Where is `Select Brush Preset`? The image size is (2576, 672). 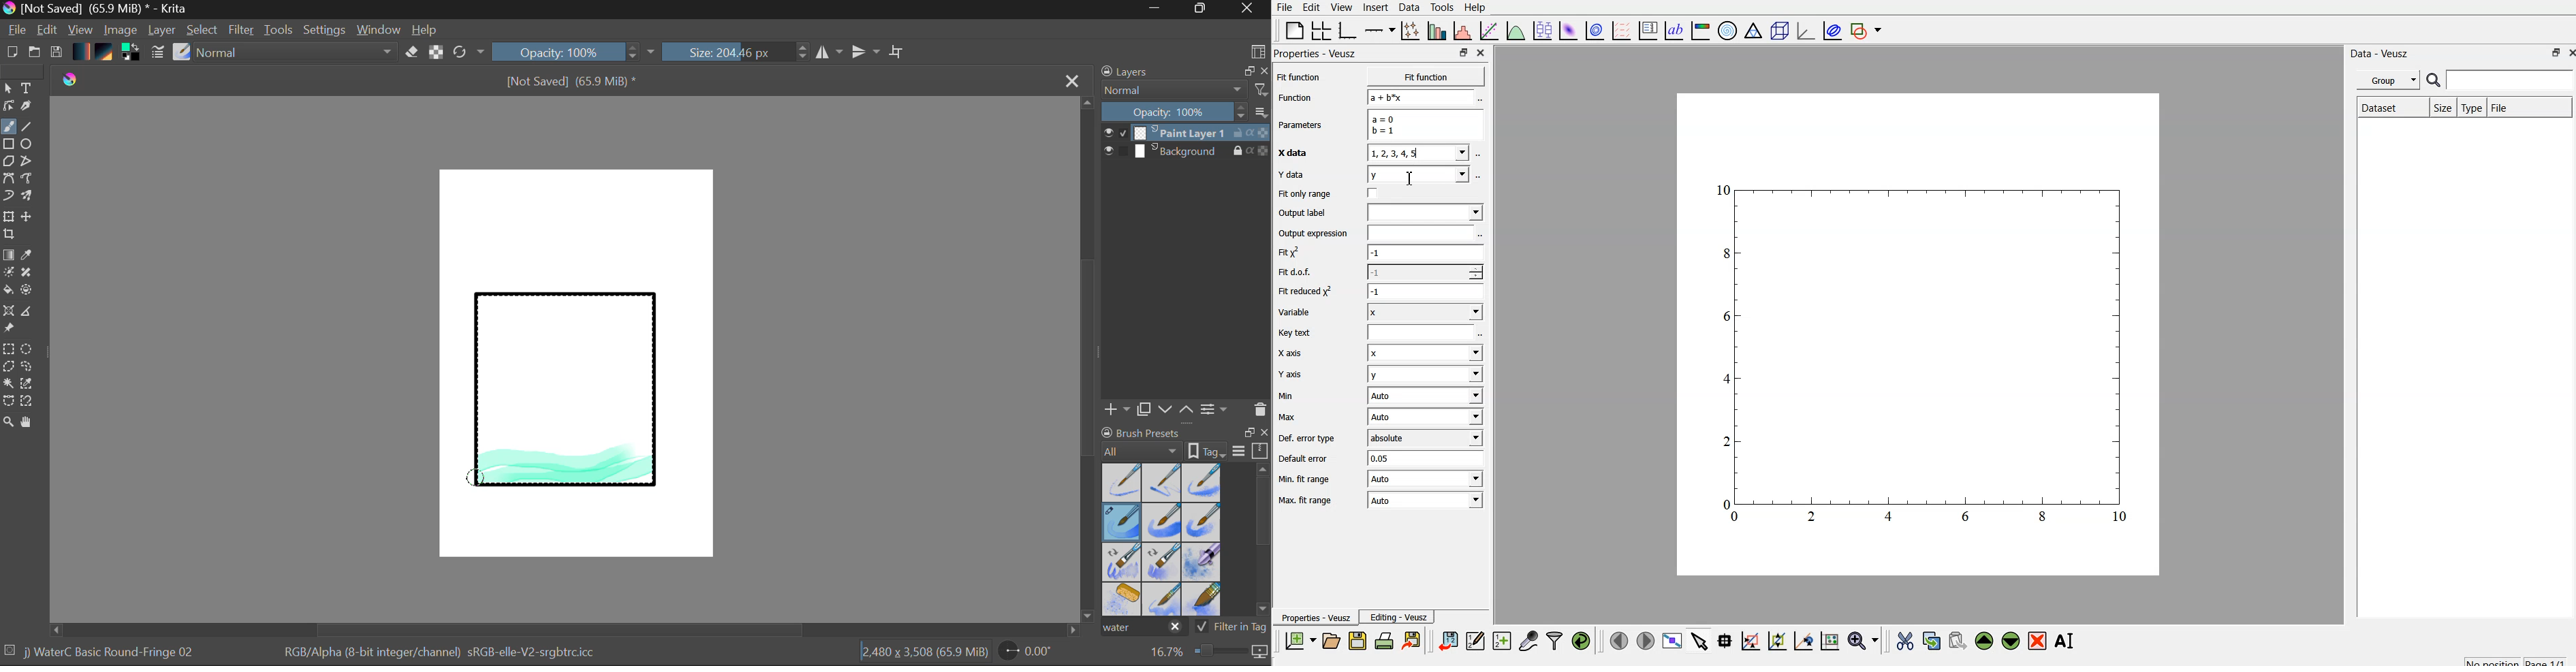
Select Brush Preset is located at coordinates (182, 52).